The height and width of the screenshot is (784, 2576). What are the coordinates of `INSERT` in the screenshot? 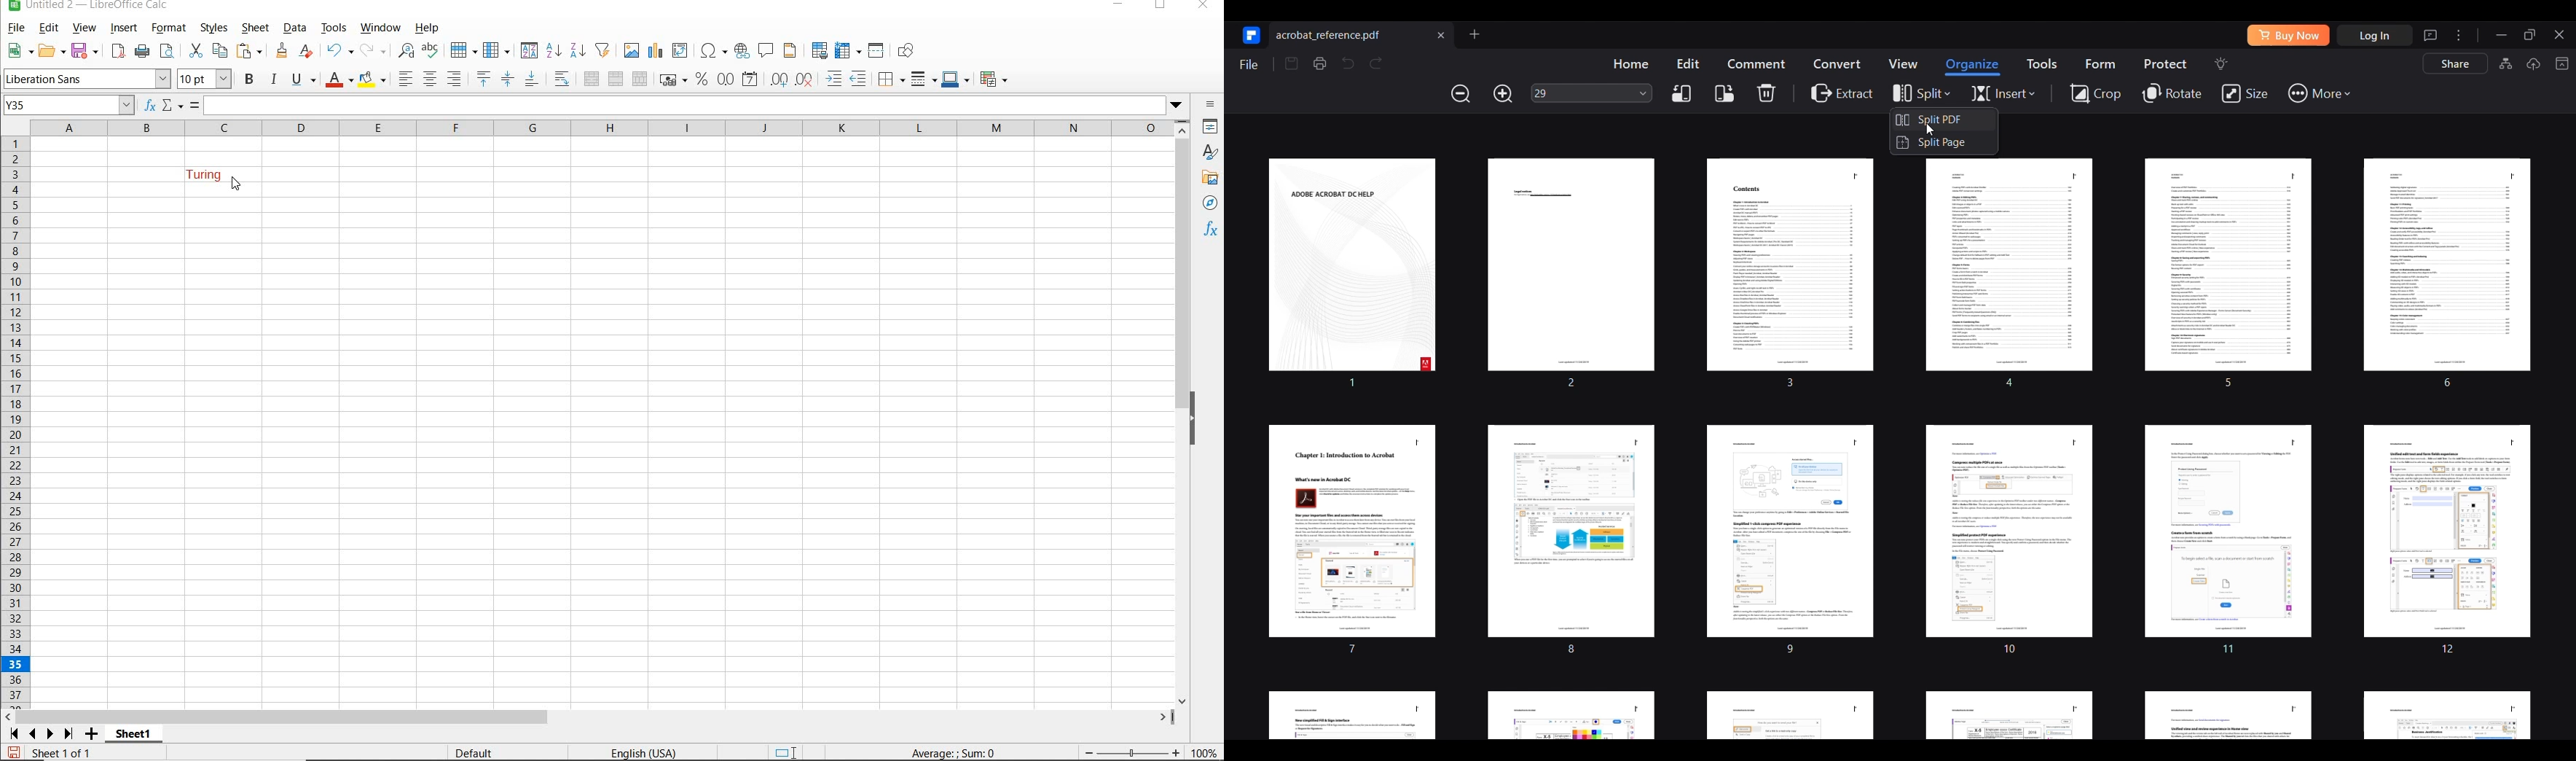 It's located at (125, 29).